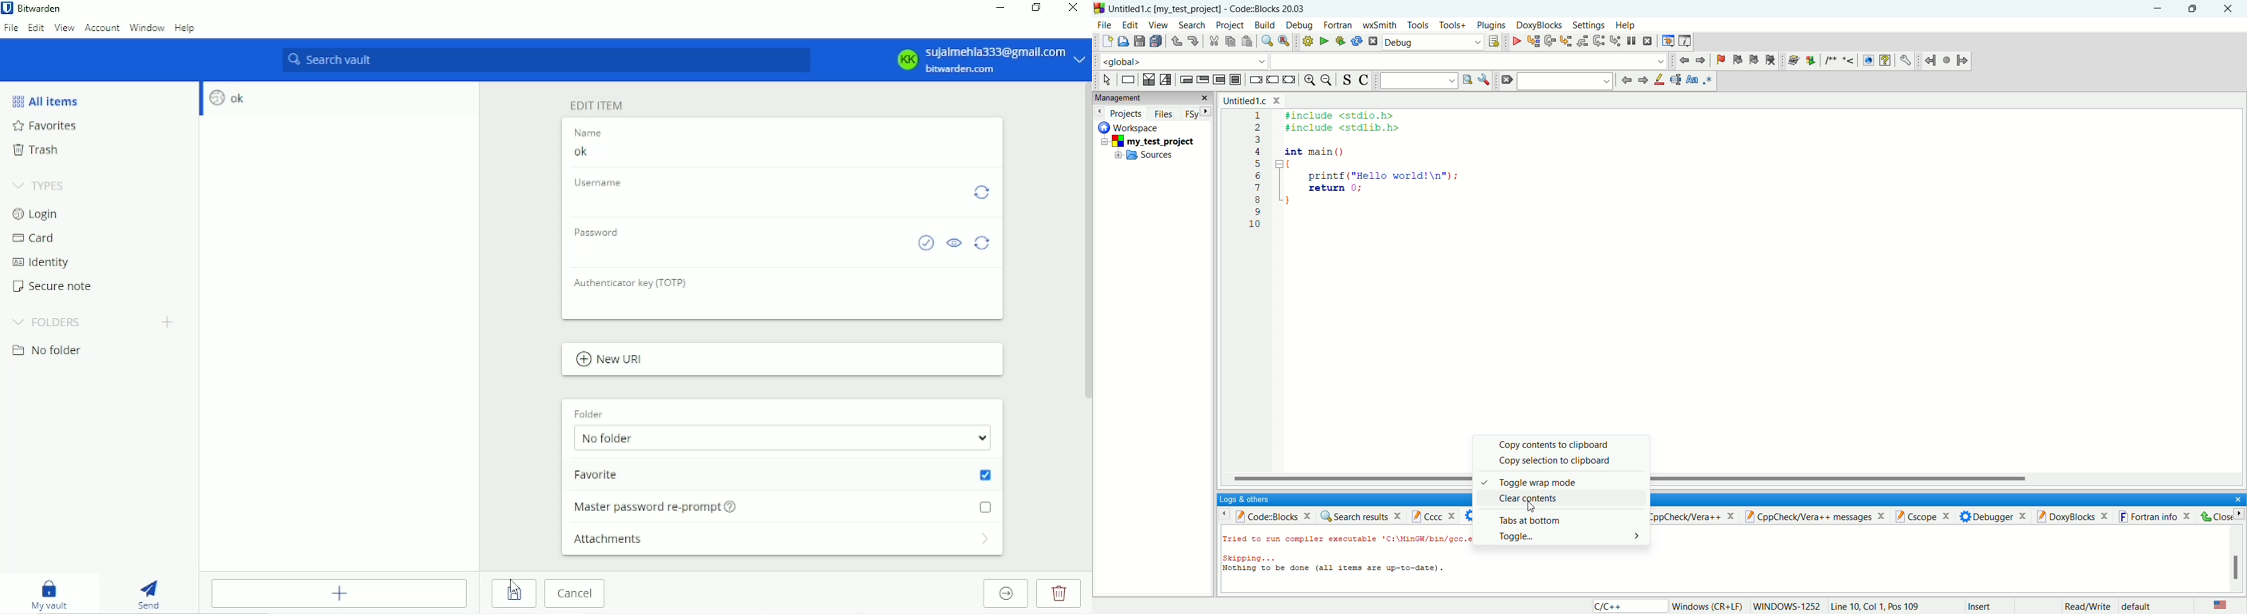 Image resolution: width=2268 pixels, height=616 pixels. What do you see at coordinates (1627, 80) in the screenshot?
I see `jump back` at bounding box center [1627, 80].